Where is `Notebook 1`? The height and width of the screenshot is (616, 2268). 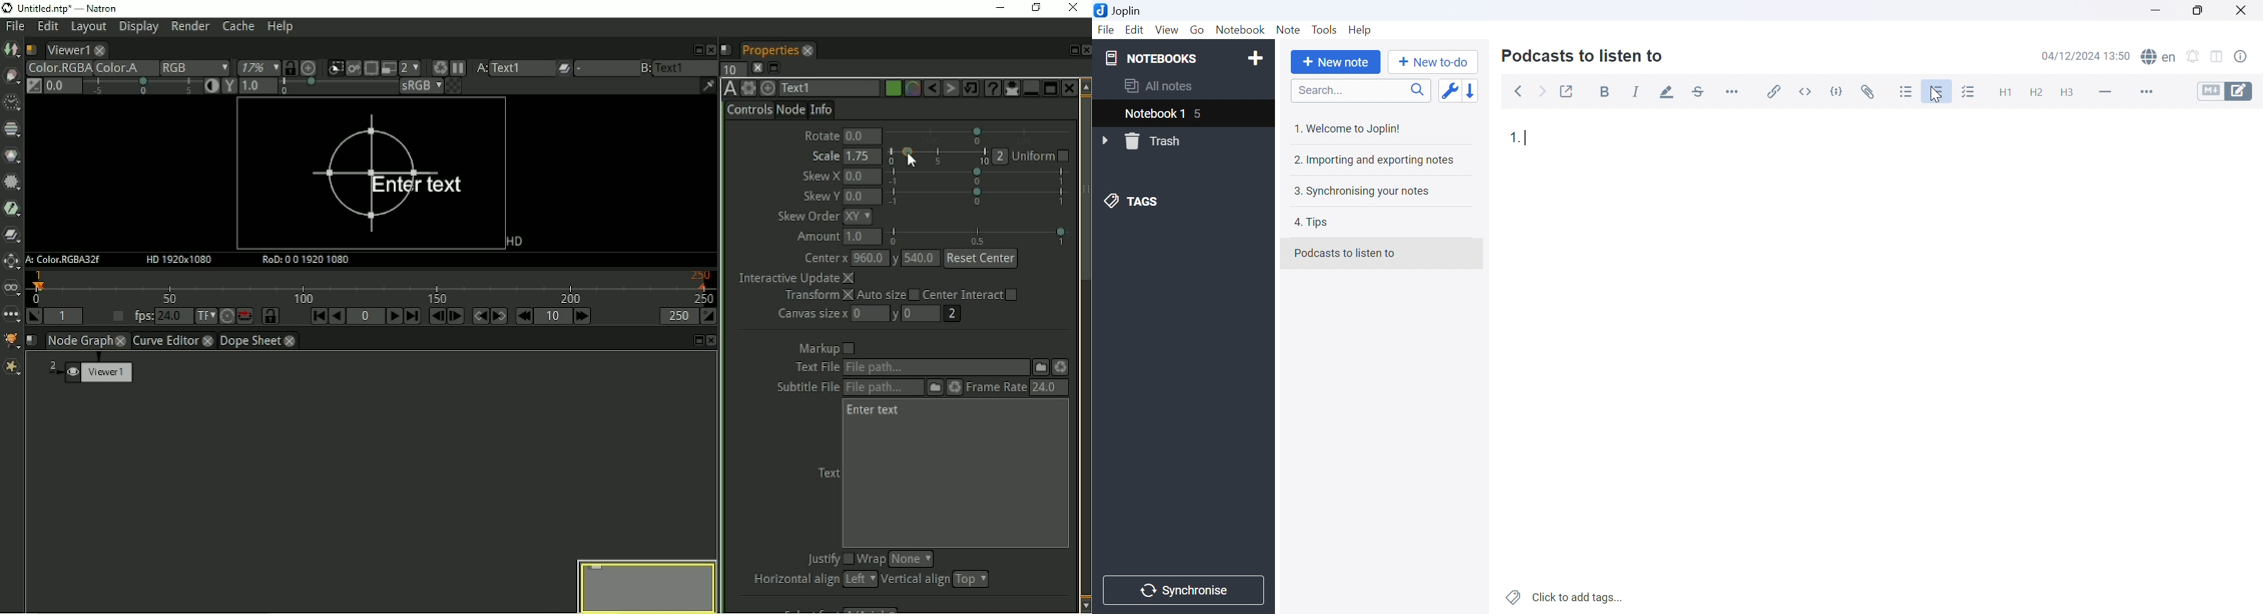
Notebook 1 is located at coordinates (1154, 114).